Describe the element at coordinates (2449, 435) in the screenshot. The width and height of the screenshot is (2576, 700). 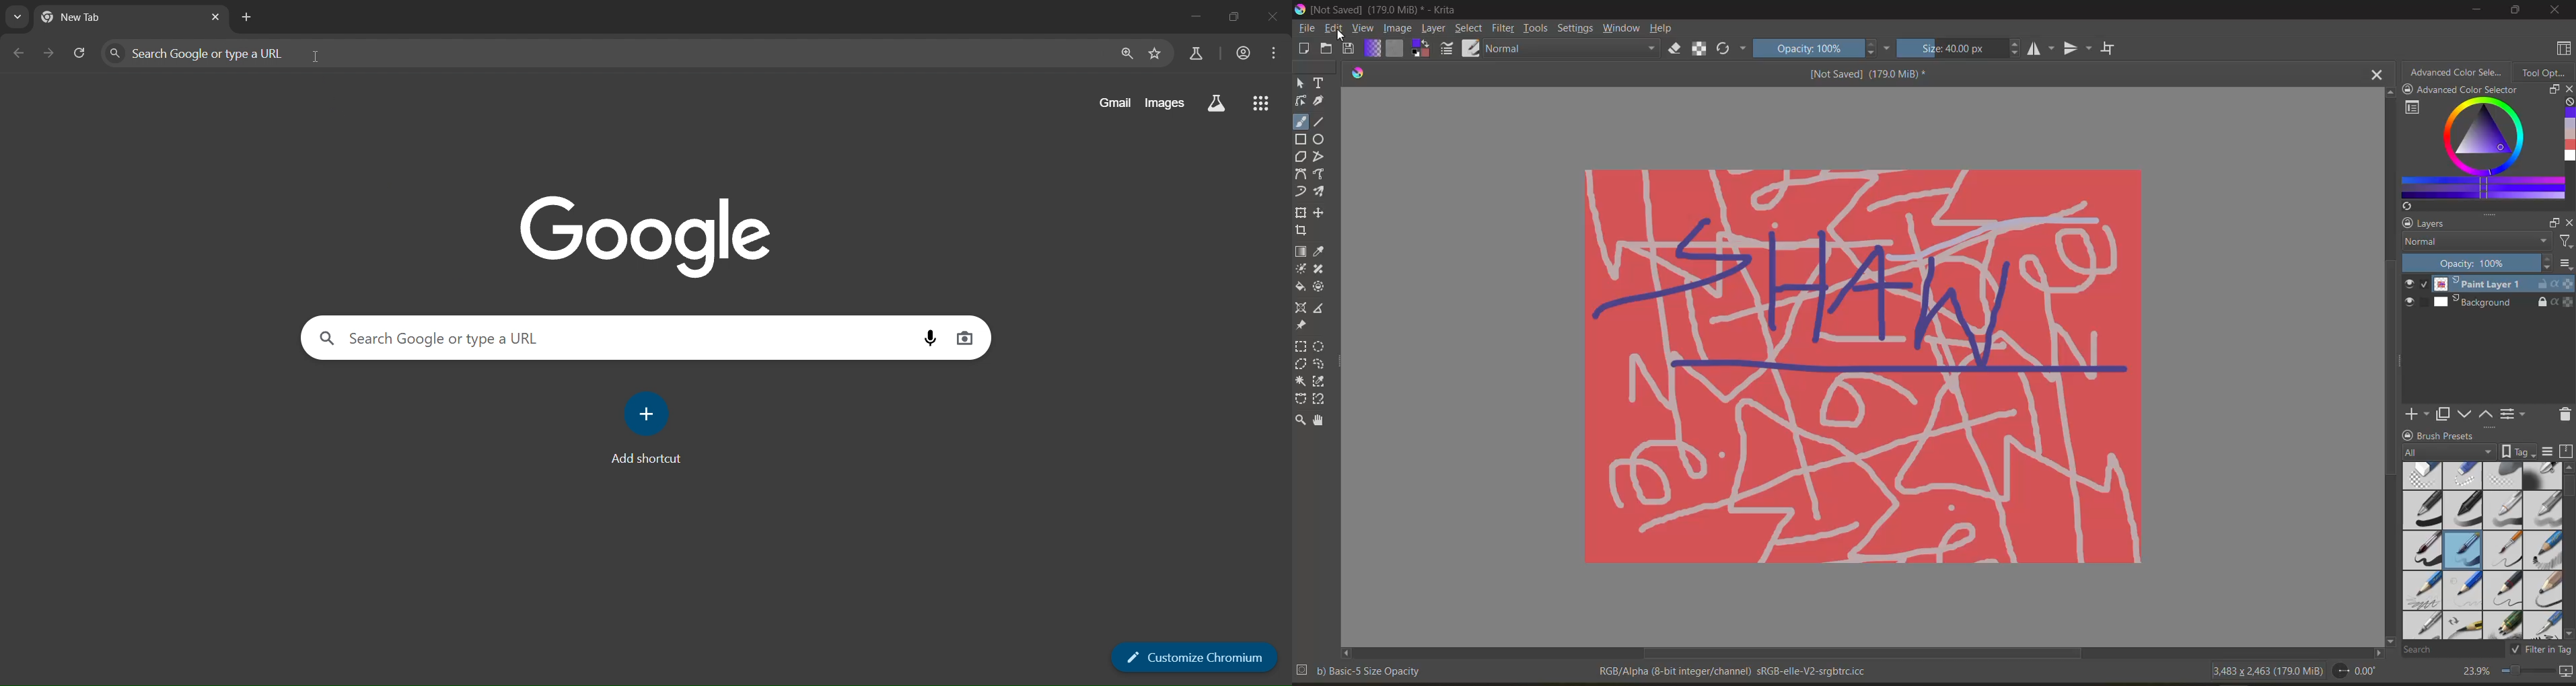
I see `Brush Presets` at that location.